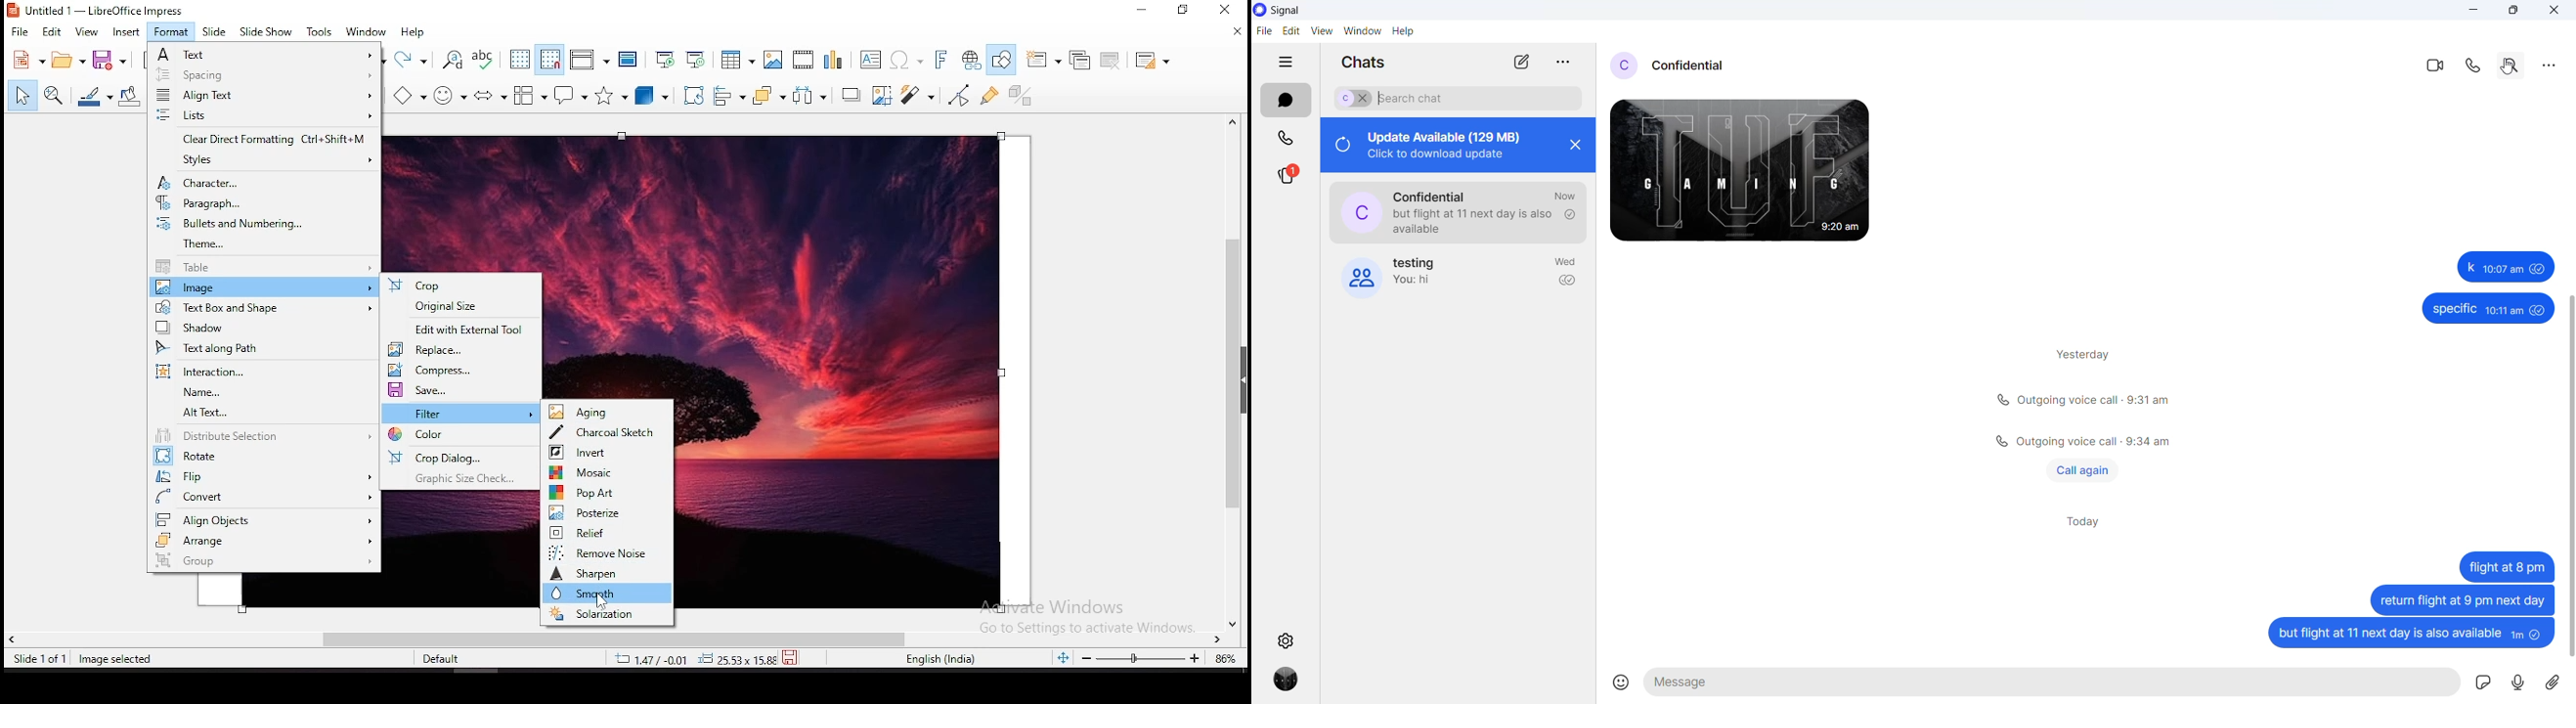  What do you see at coordinates (1575, 149) in the screenshot?
I see `close` at bounding box center [1575, 149].